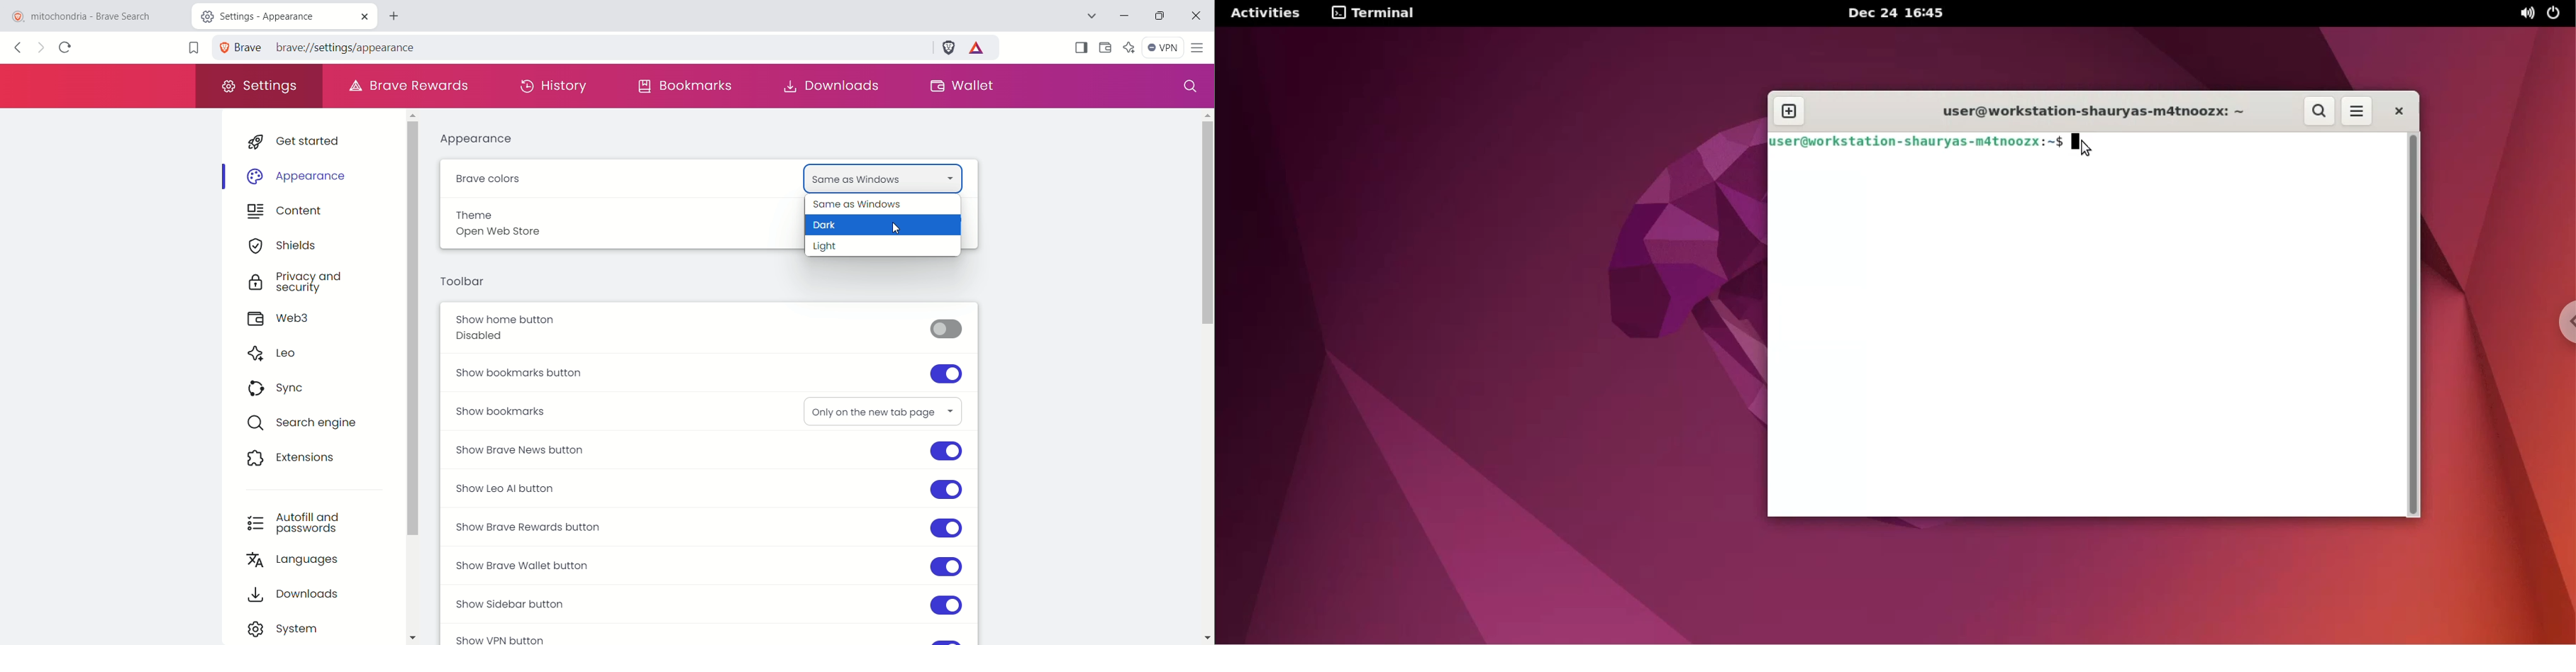 This screenshot has height=672, width=2576. What do you see at coordinates (879, 206) in the screenshot?
I see `same as windows` at bounding box center [879, 206].